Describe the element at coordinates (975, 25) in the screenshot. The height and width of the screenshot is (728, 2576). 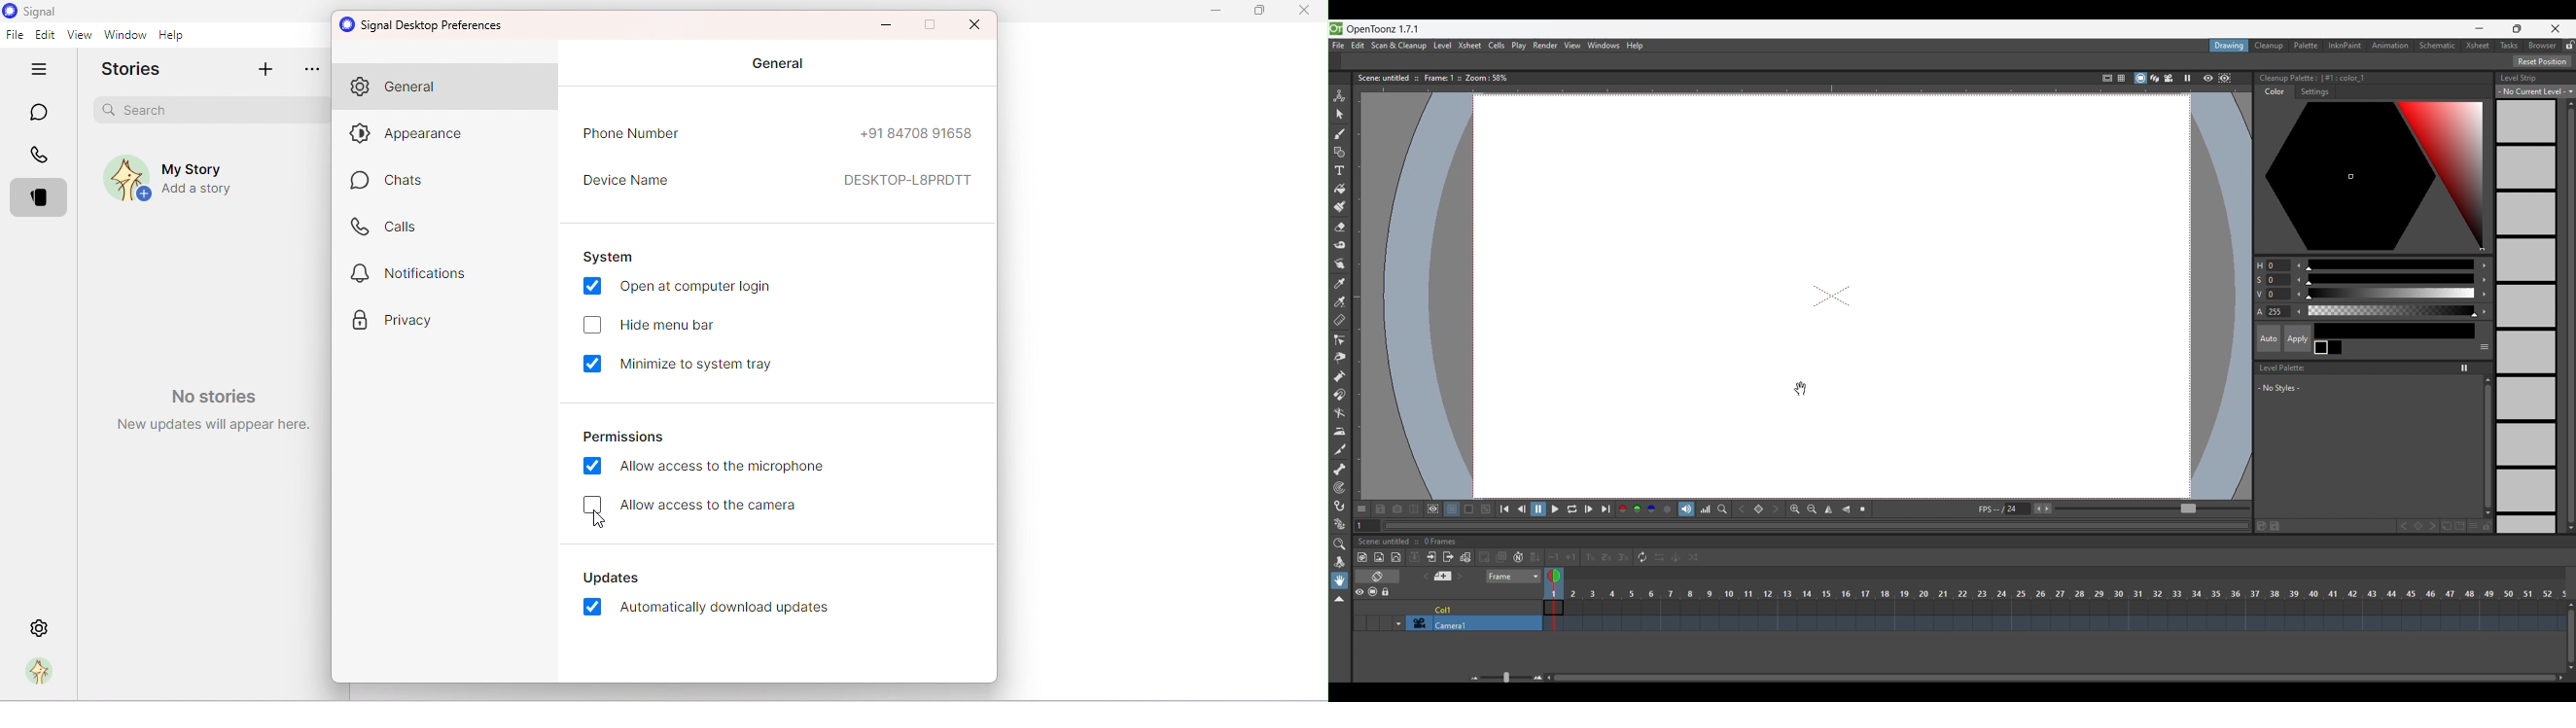
I see `Maximize` at that location.